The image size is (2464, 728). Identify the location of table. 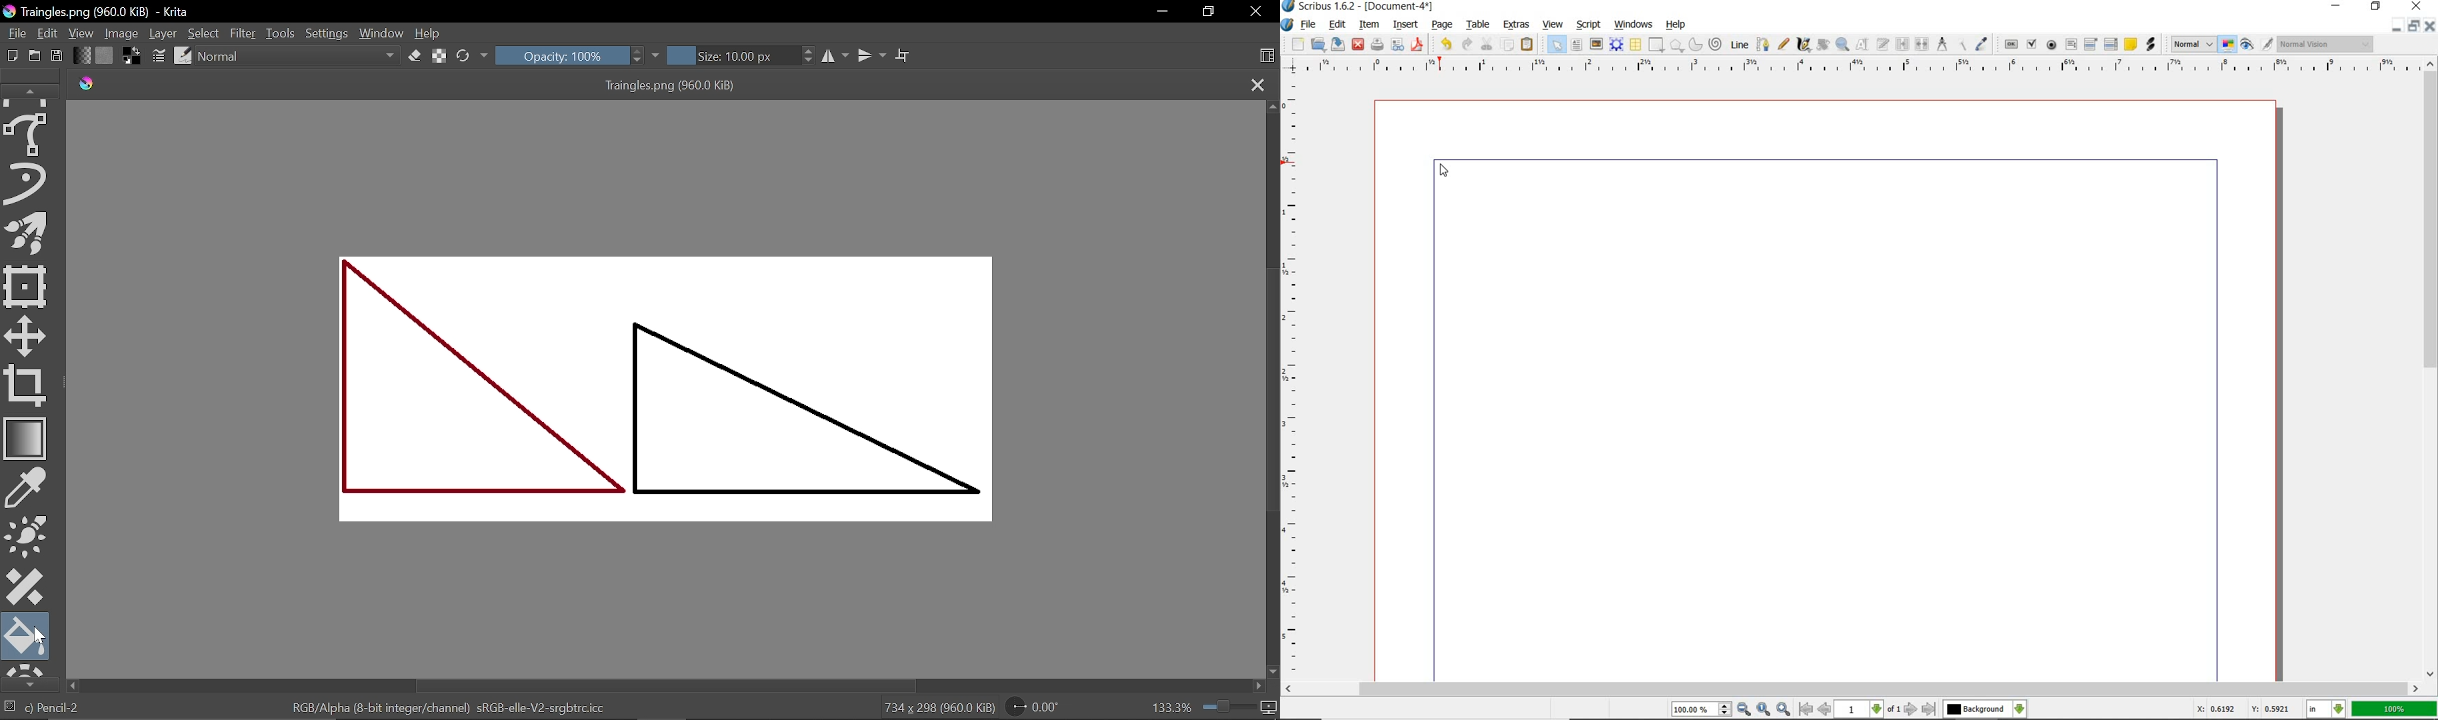
(1636, 45).